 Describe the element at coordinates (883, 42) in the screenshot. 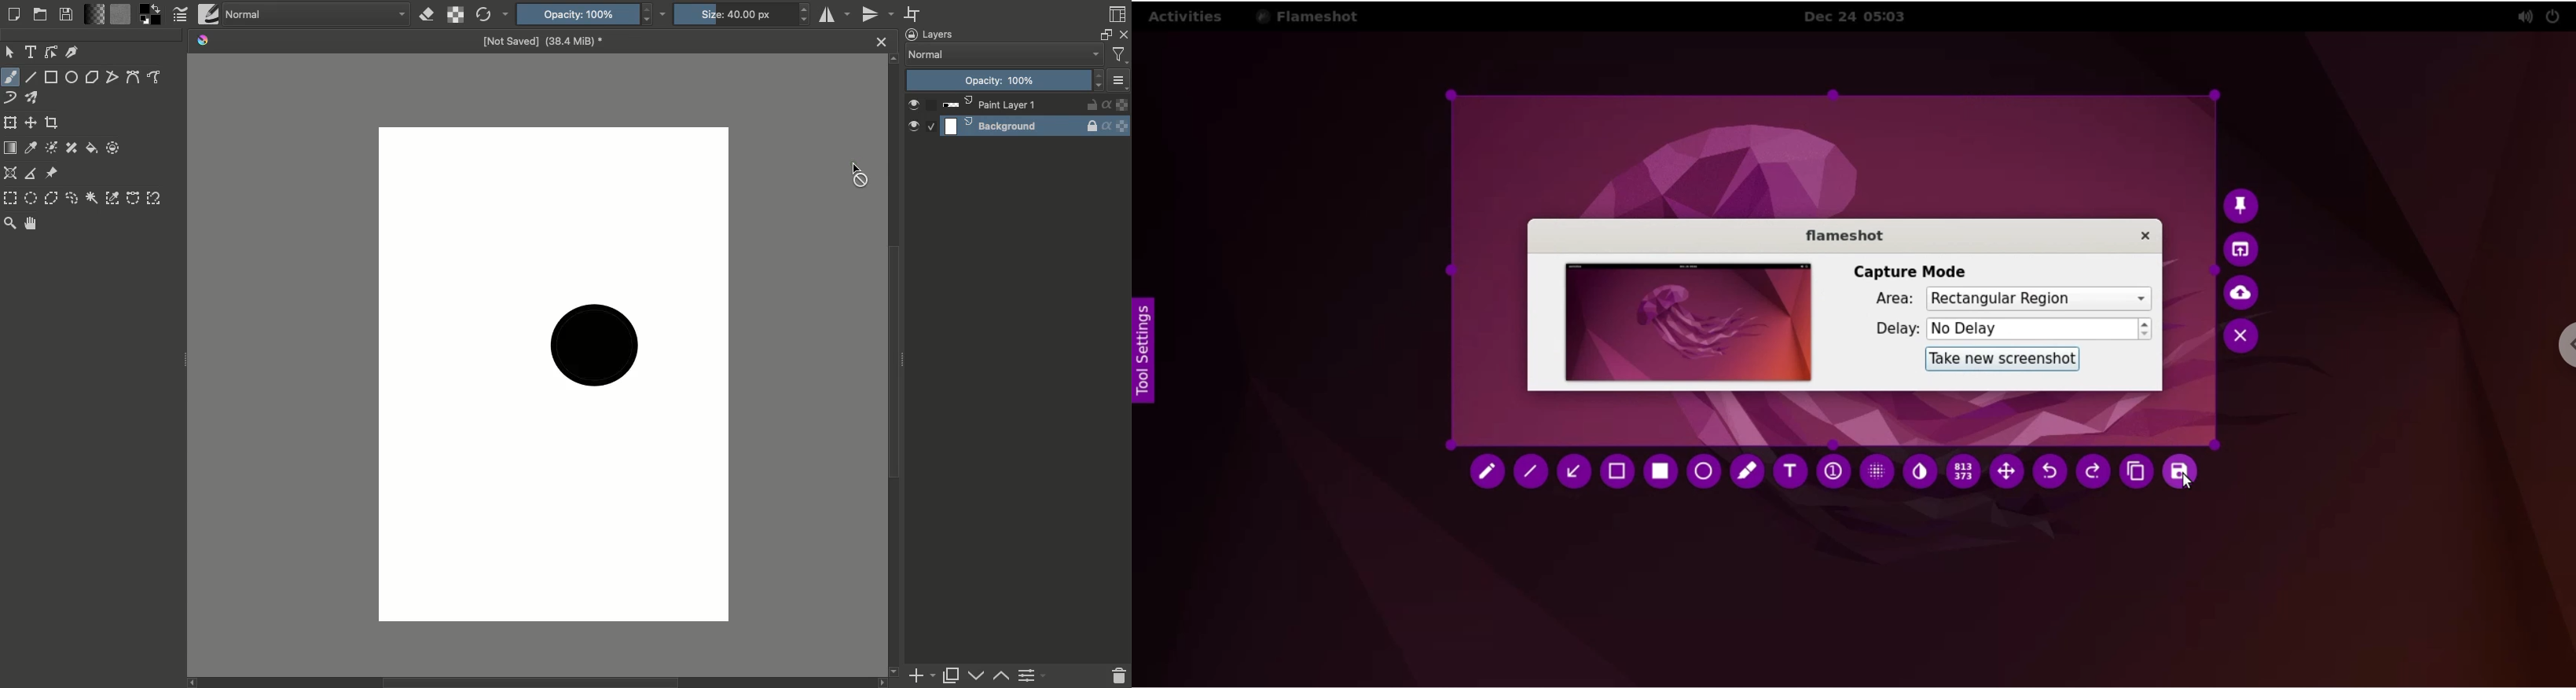

I see `Close` at that location.